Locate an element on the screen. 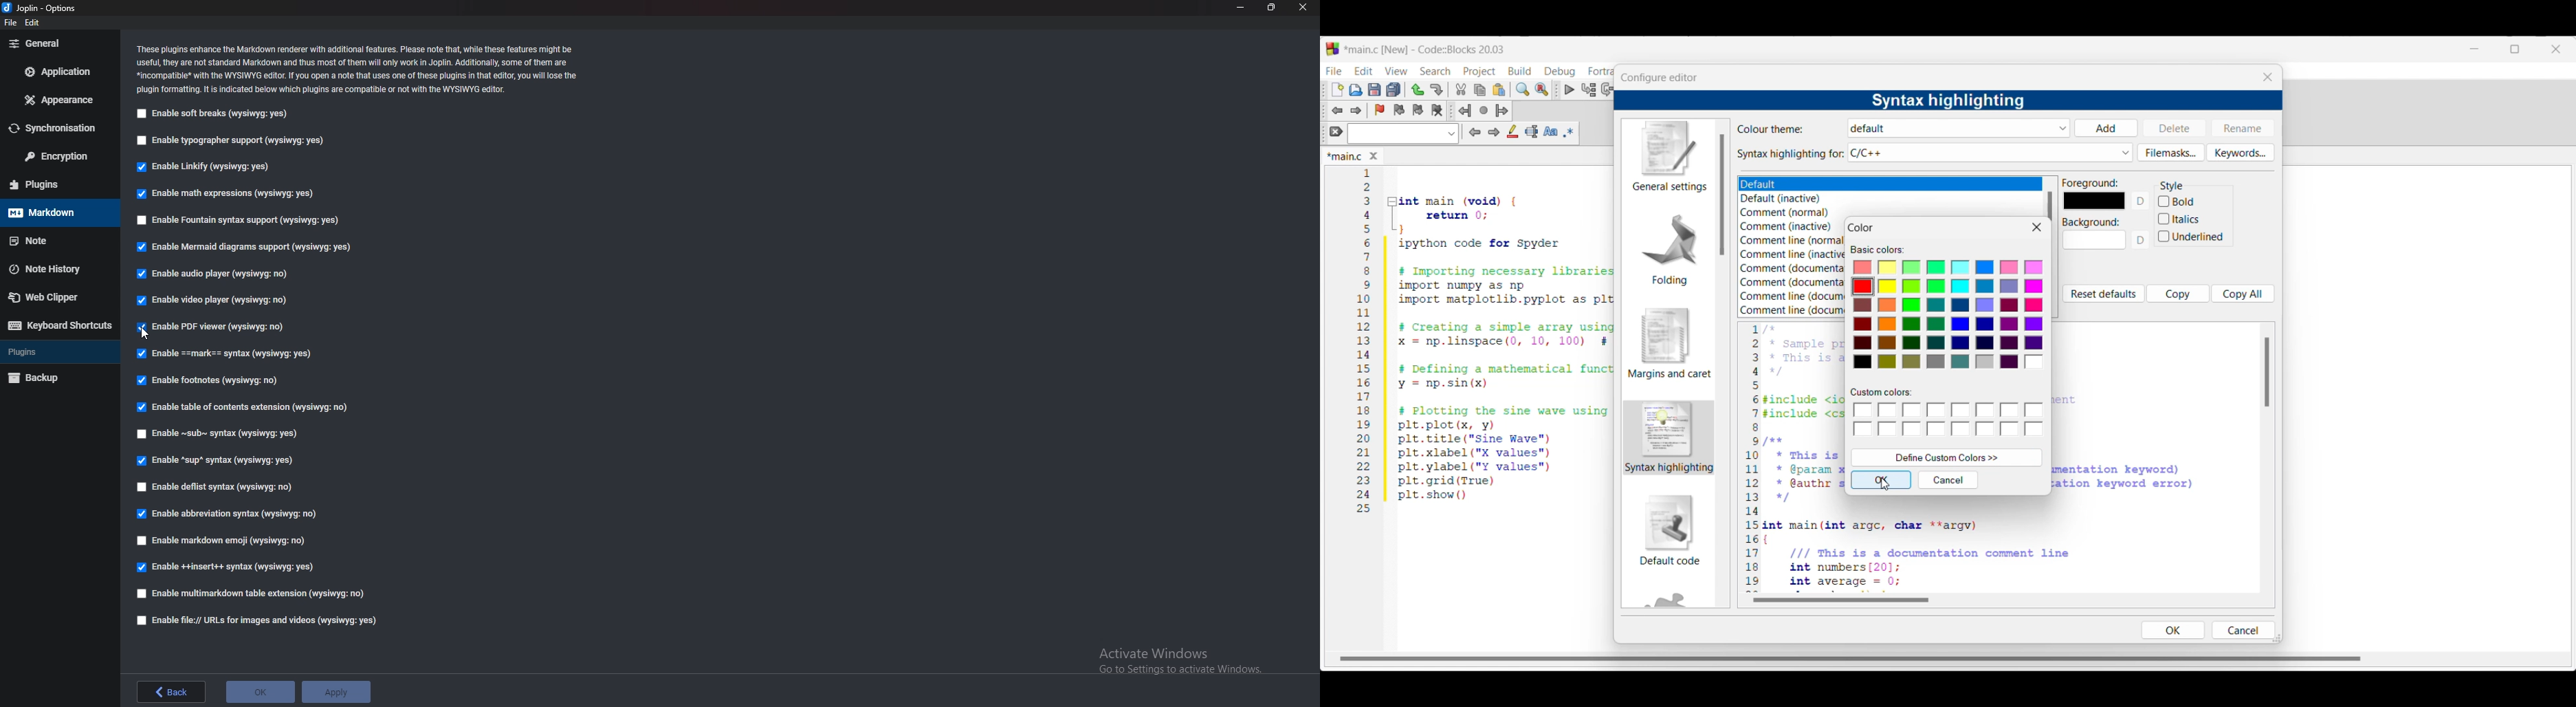 This screenshot has height=728, width=2576. View menu is located at coordinates (1396, 71).